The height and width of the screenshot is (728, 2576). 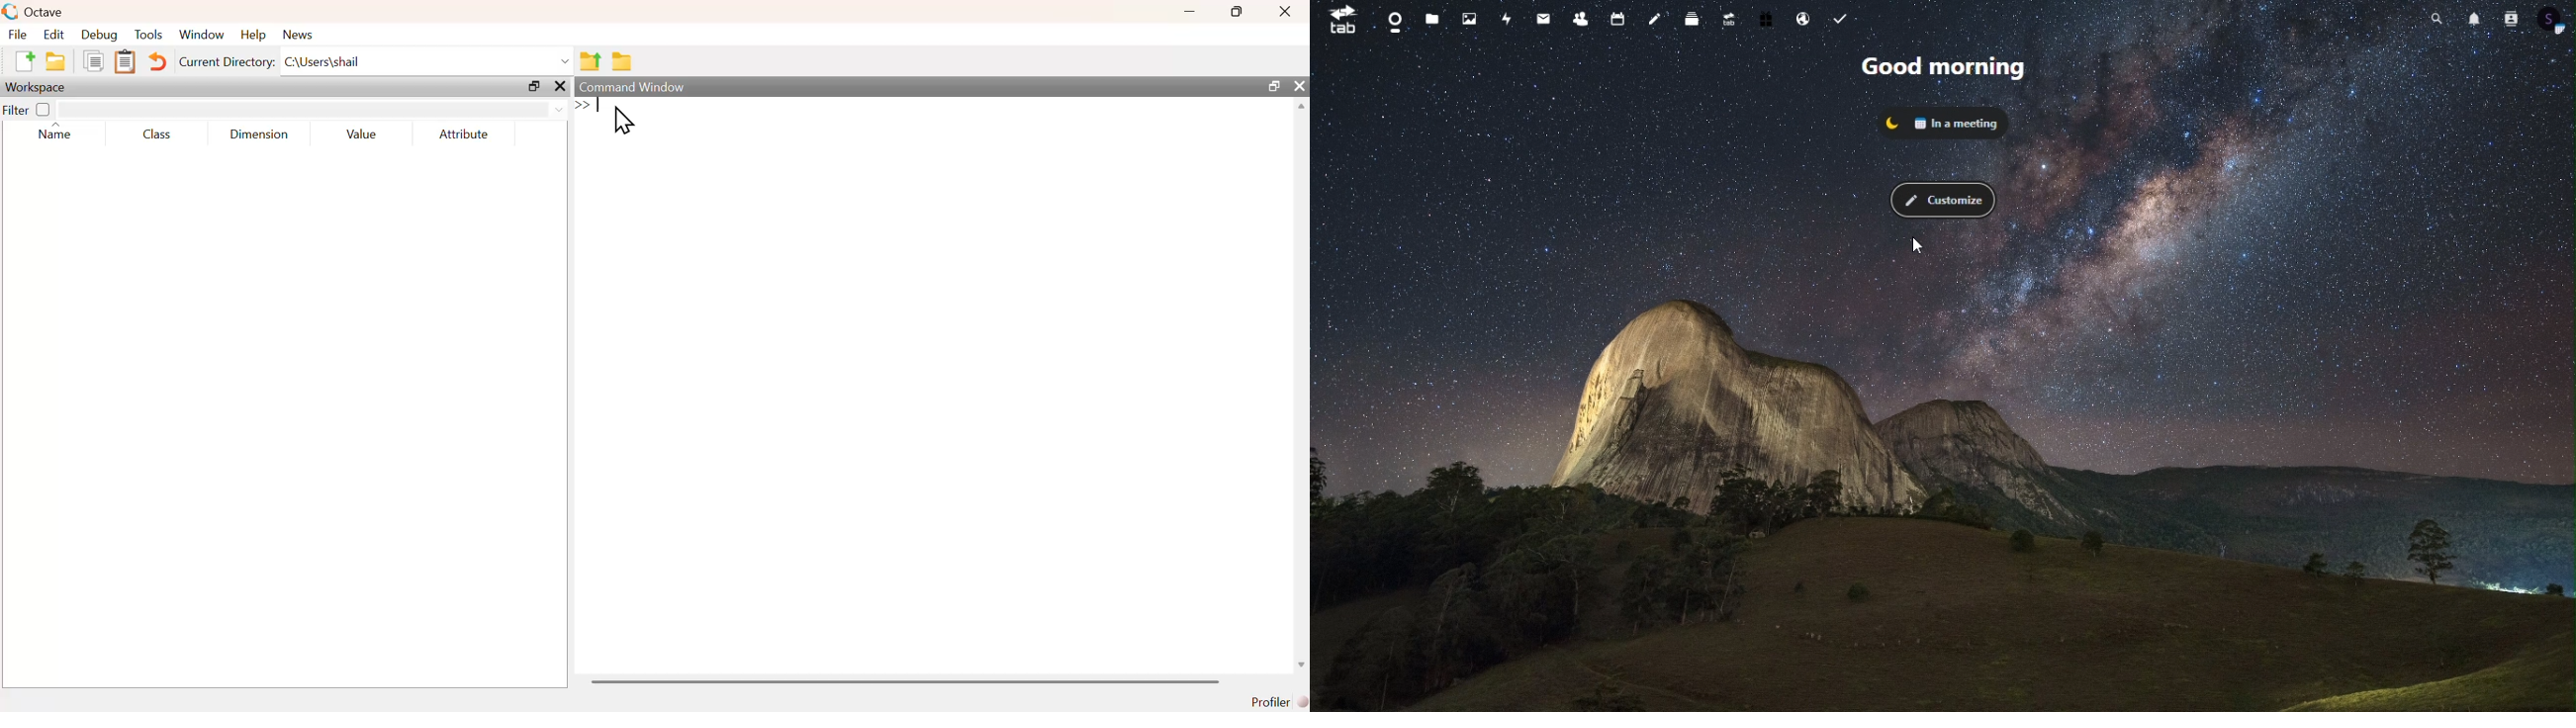 What do you see at coordinates (1337, 20) in the screenshot?
I see `tab` at bounding box center [1337, 20].